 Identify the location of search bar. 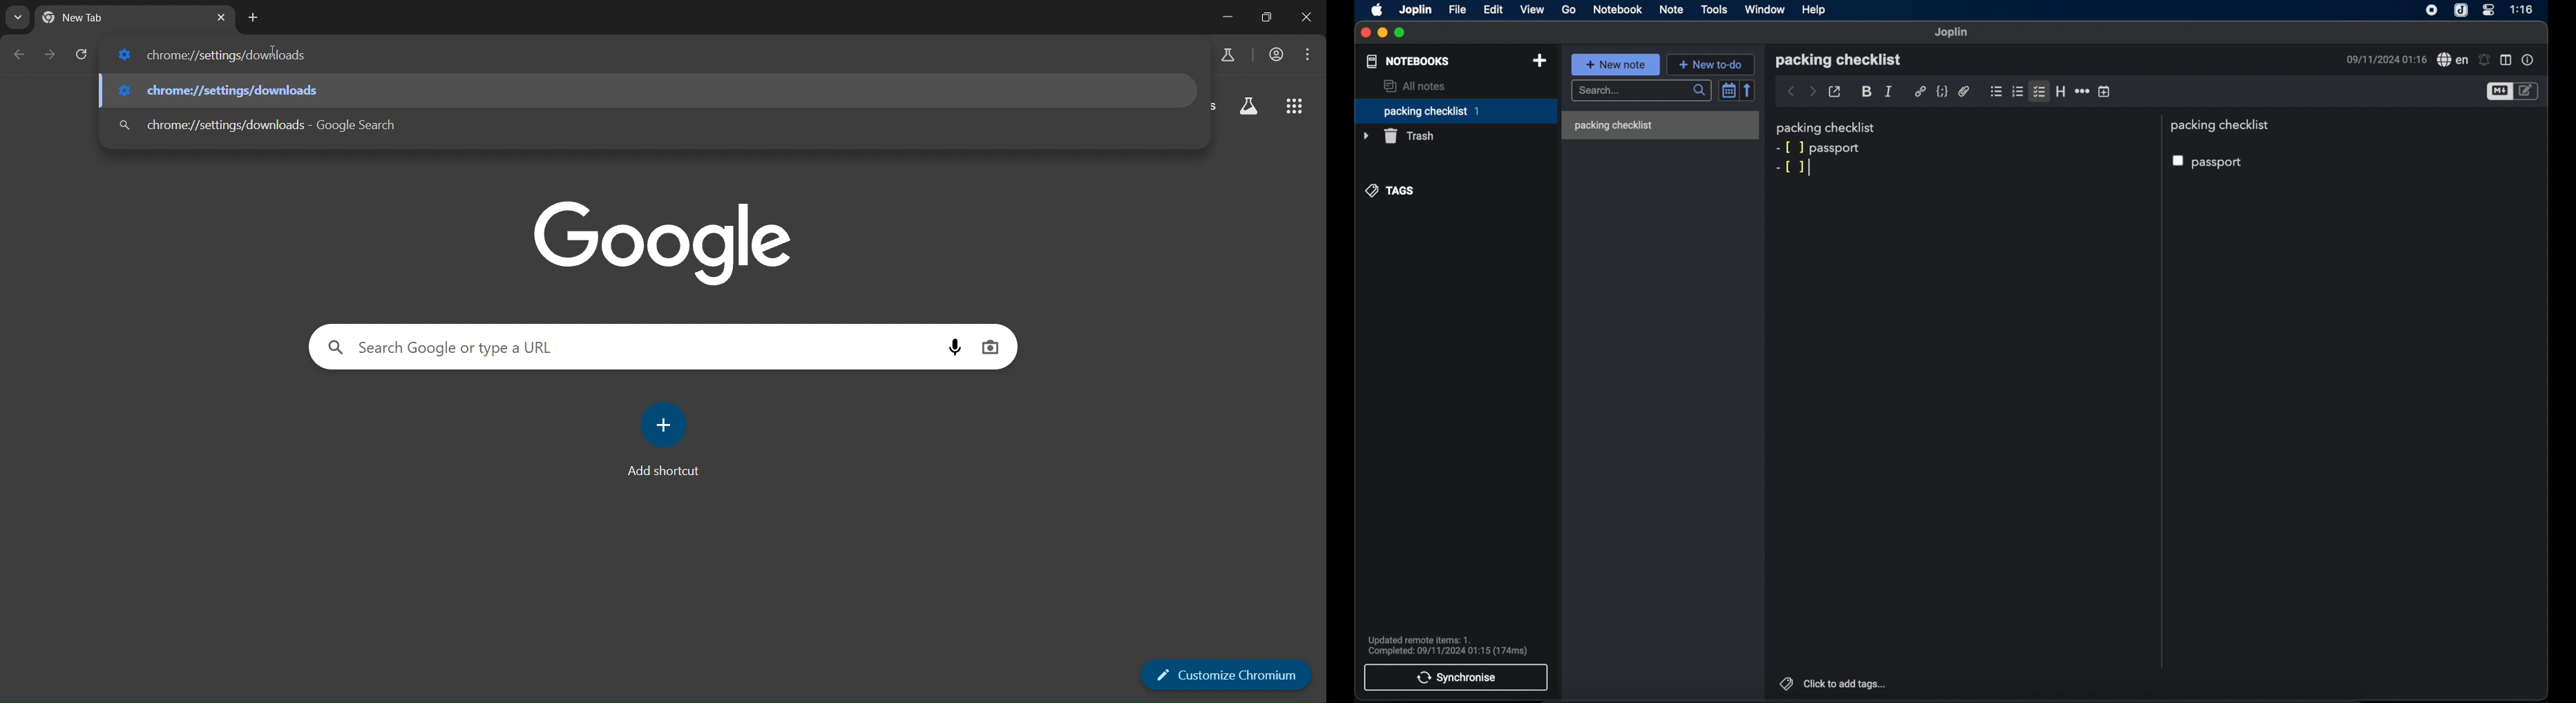
(1641, 90).